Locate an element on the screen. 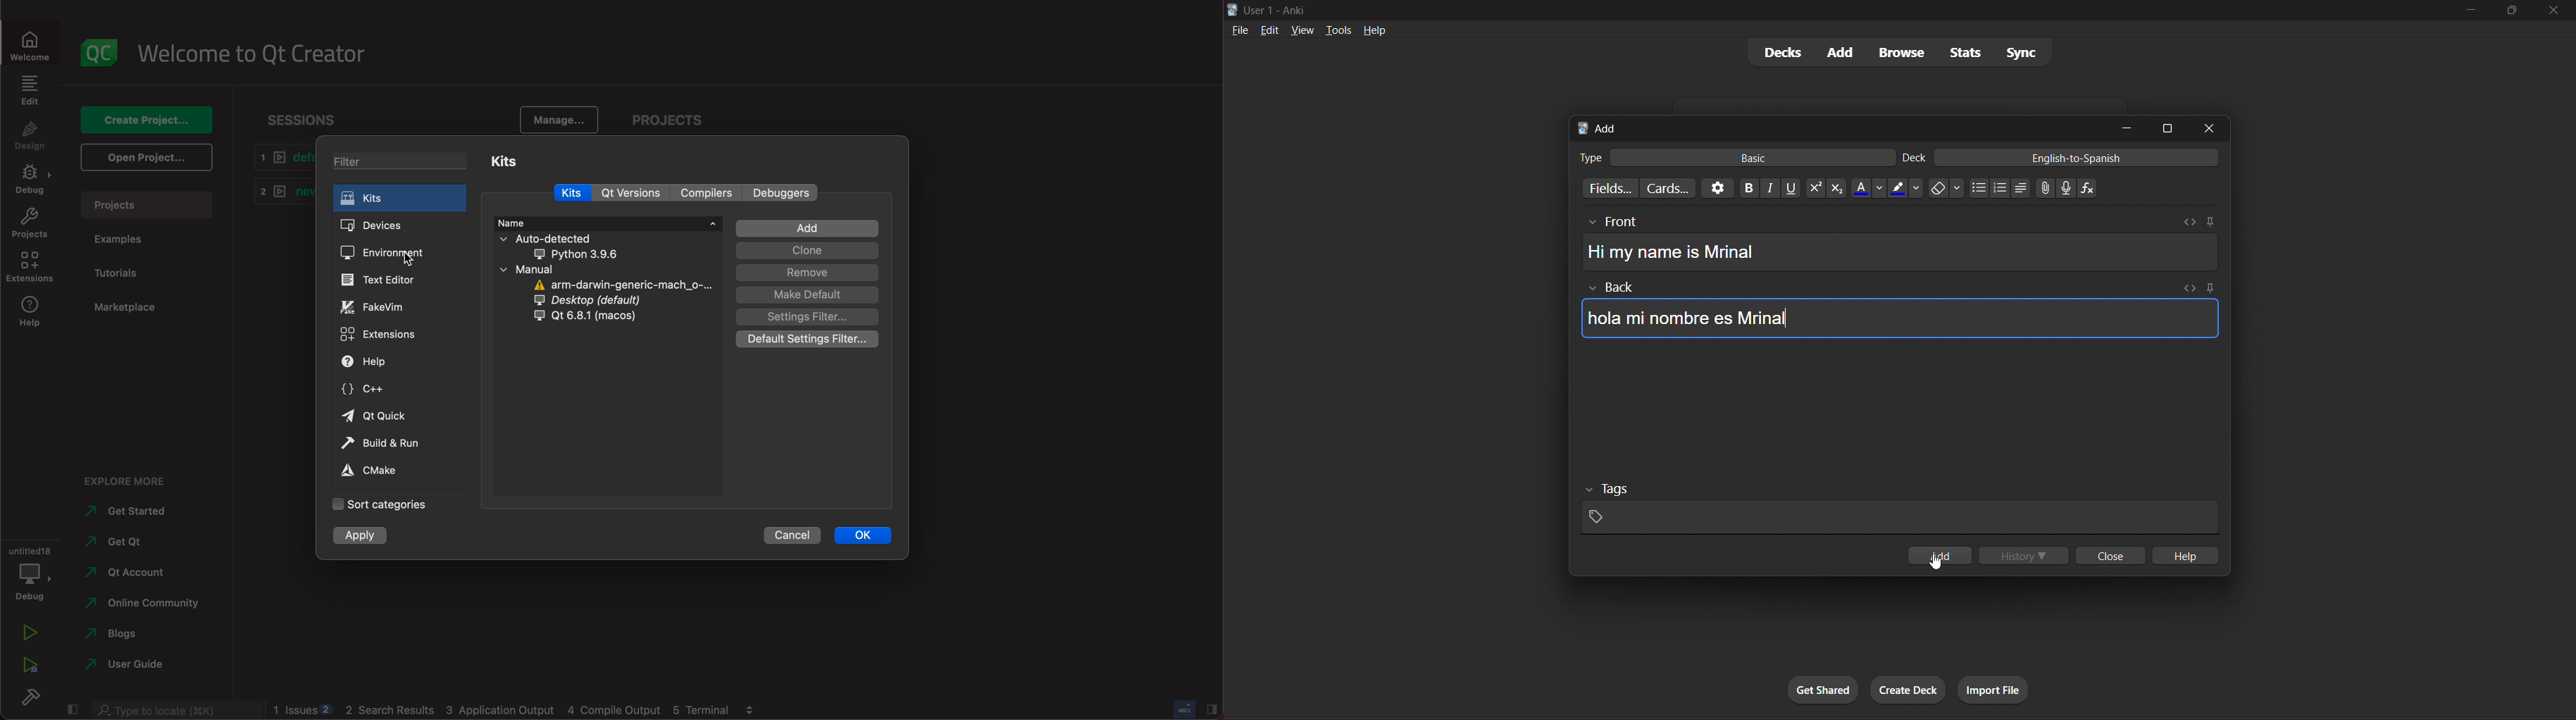  file is located at coordinates (1239, 28).